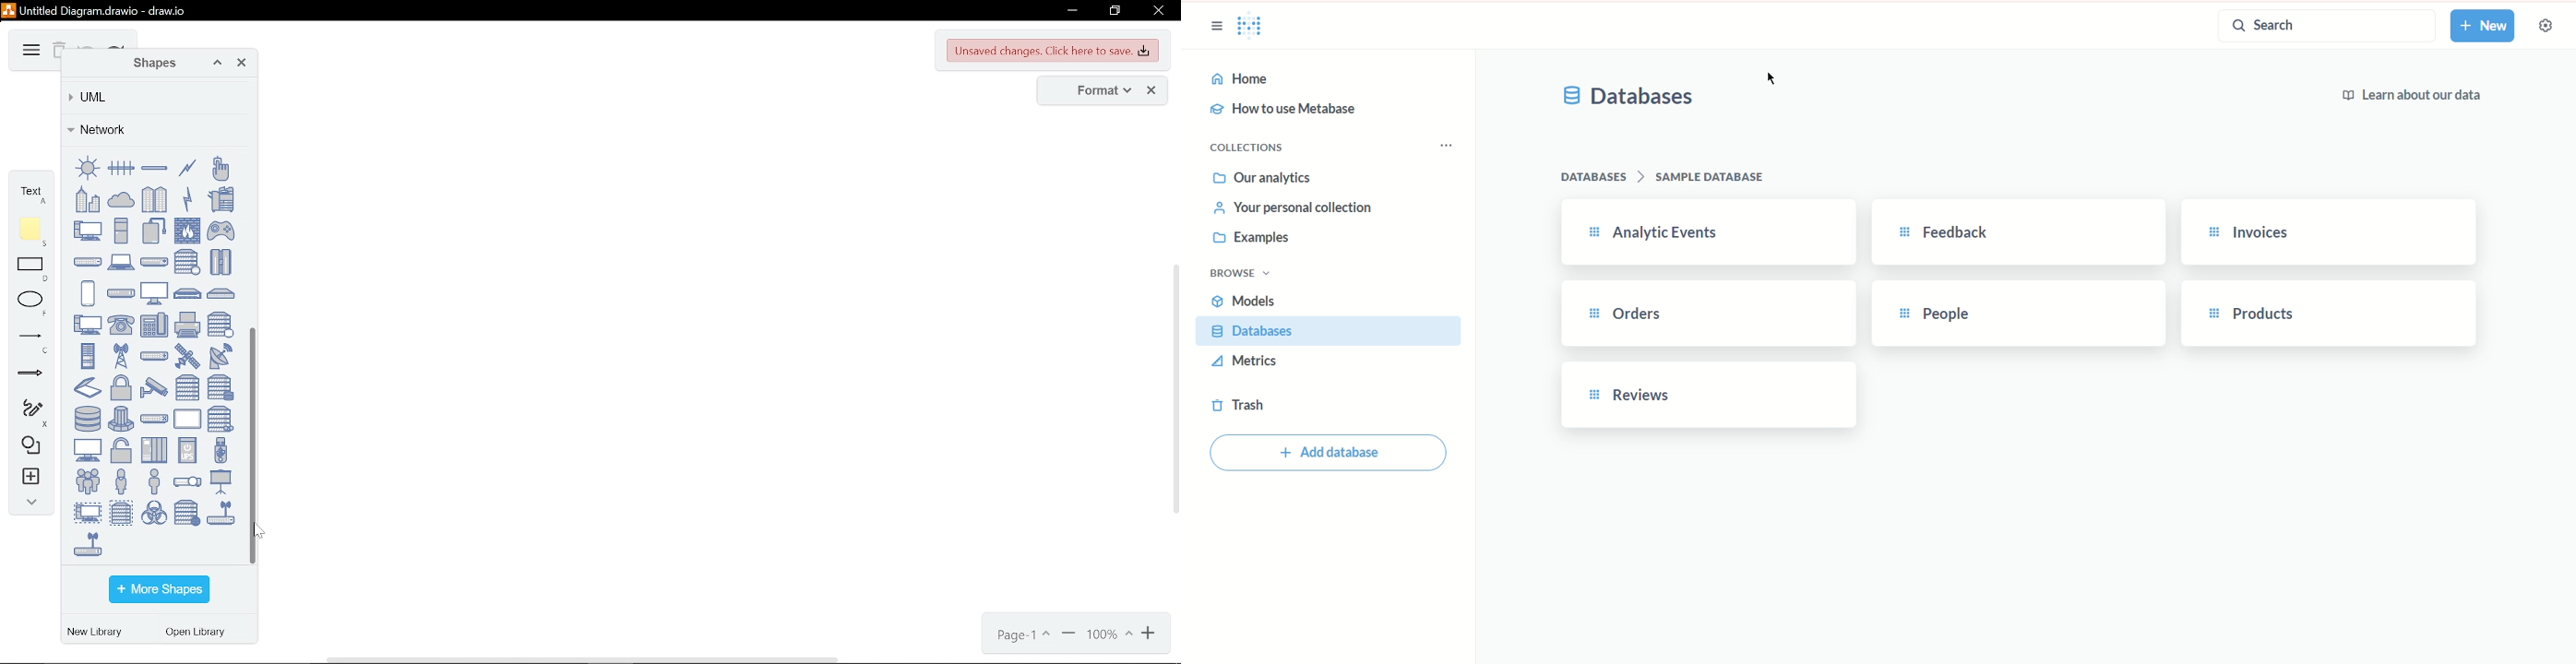 The image size is (2576, 672). Describe the element at coordinates (260, 530) in the screenshot. I see `mouse up` at that location.